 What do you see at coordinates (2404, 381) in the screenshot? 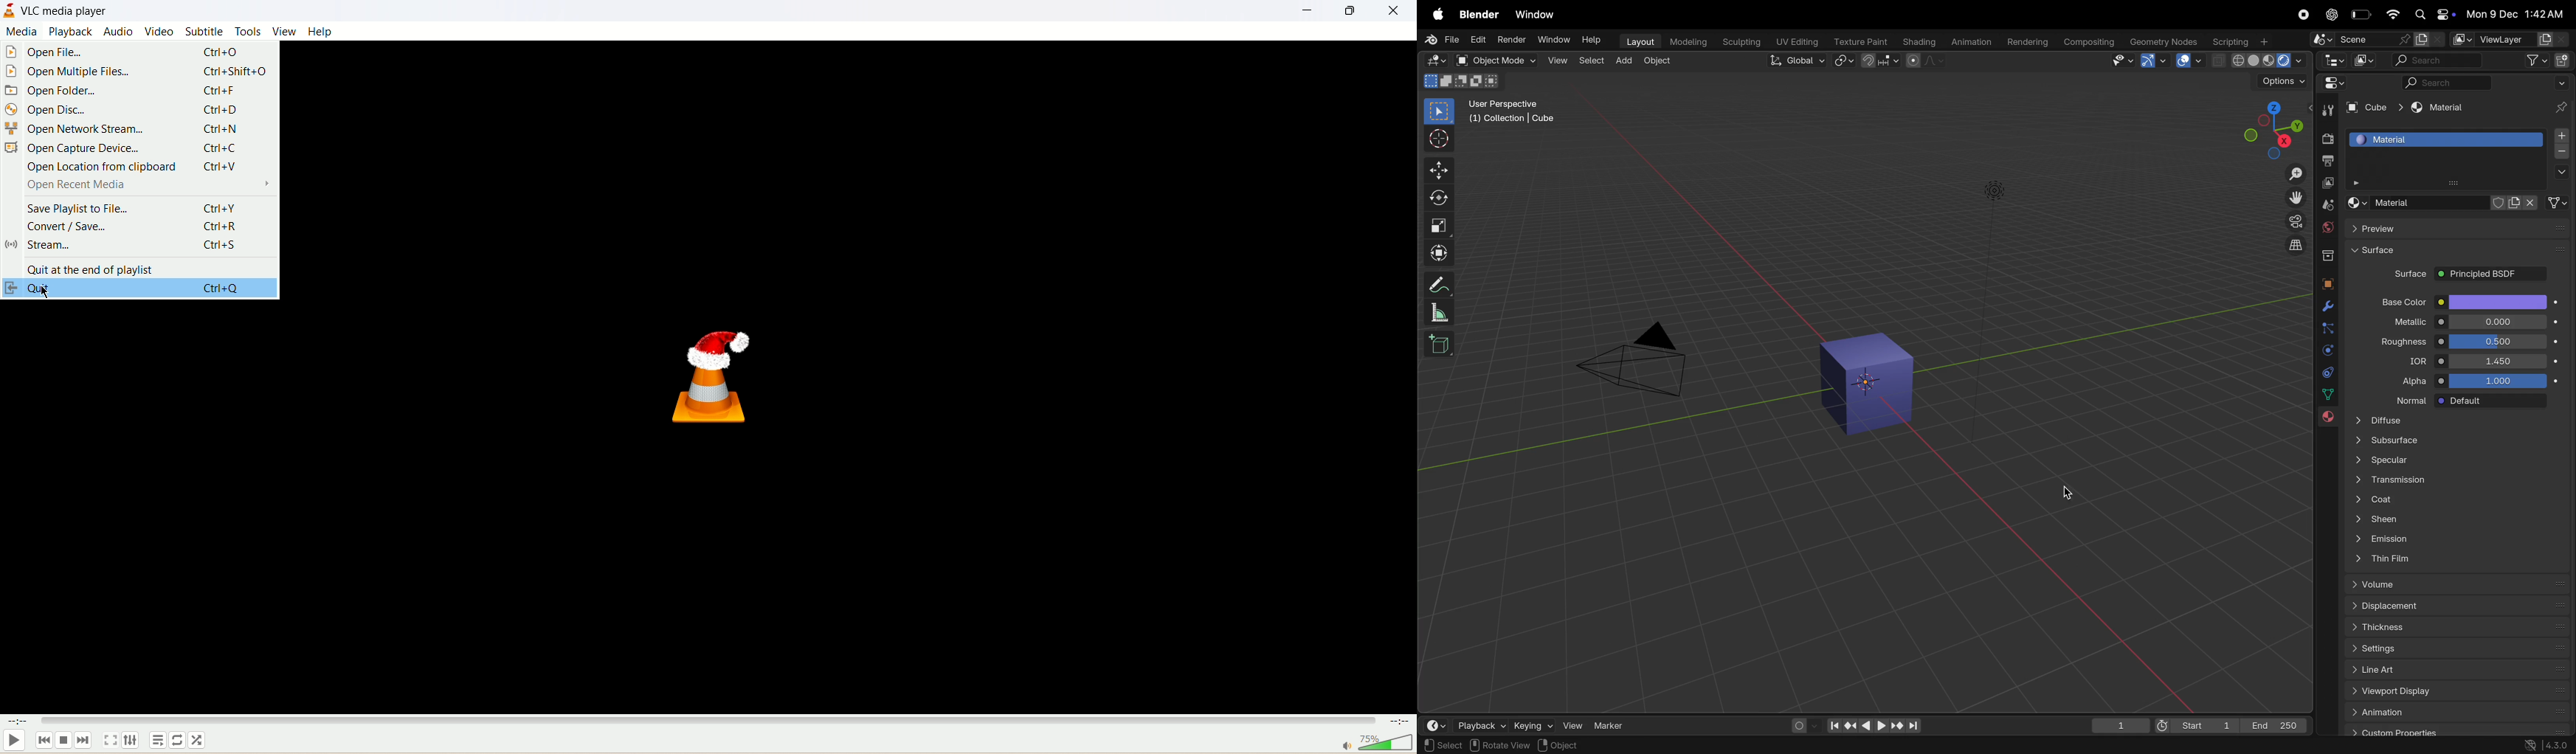
I see `alpha` at bounding box center [2404, 381].